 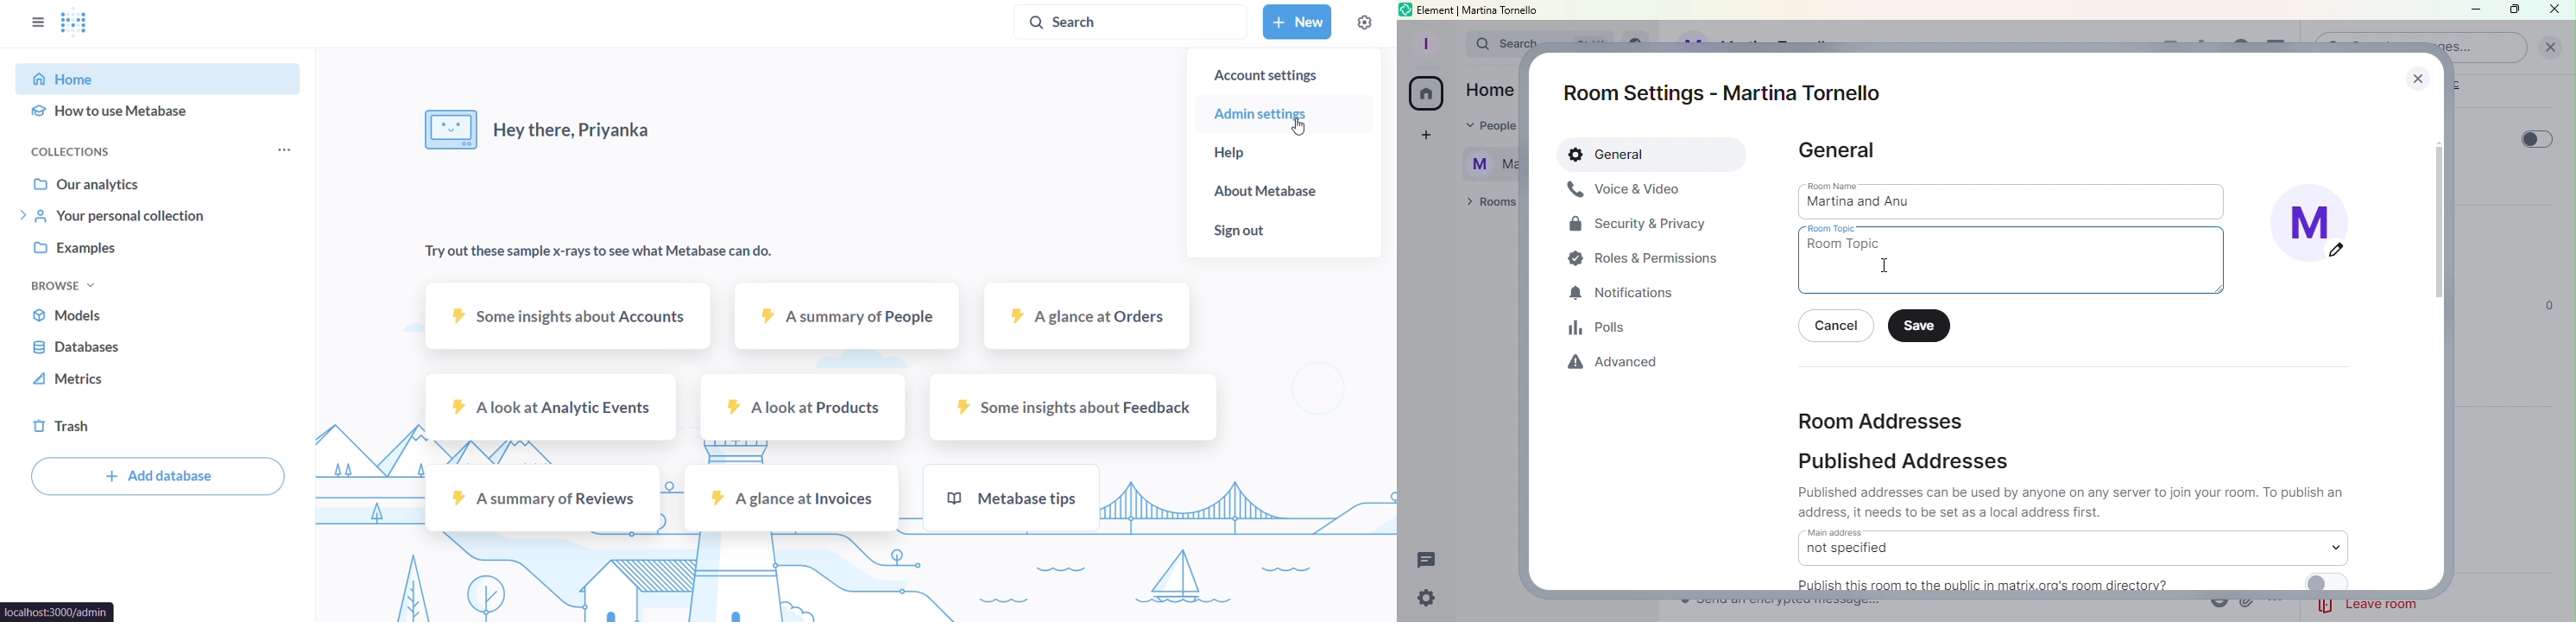 What do you see at coordinates (2537, 139) in the screenshot?
I see `Toggle` at bounding box center [2537, 139].